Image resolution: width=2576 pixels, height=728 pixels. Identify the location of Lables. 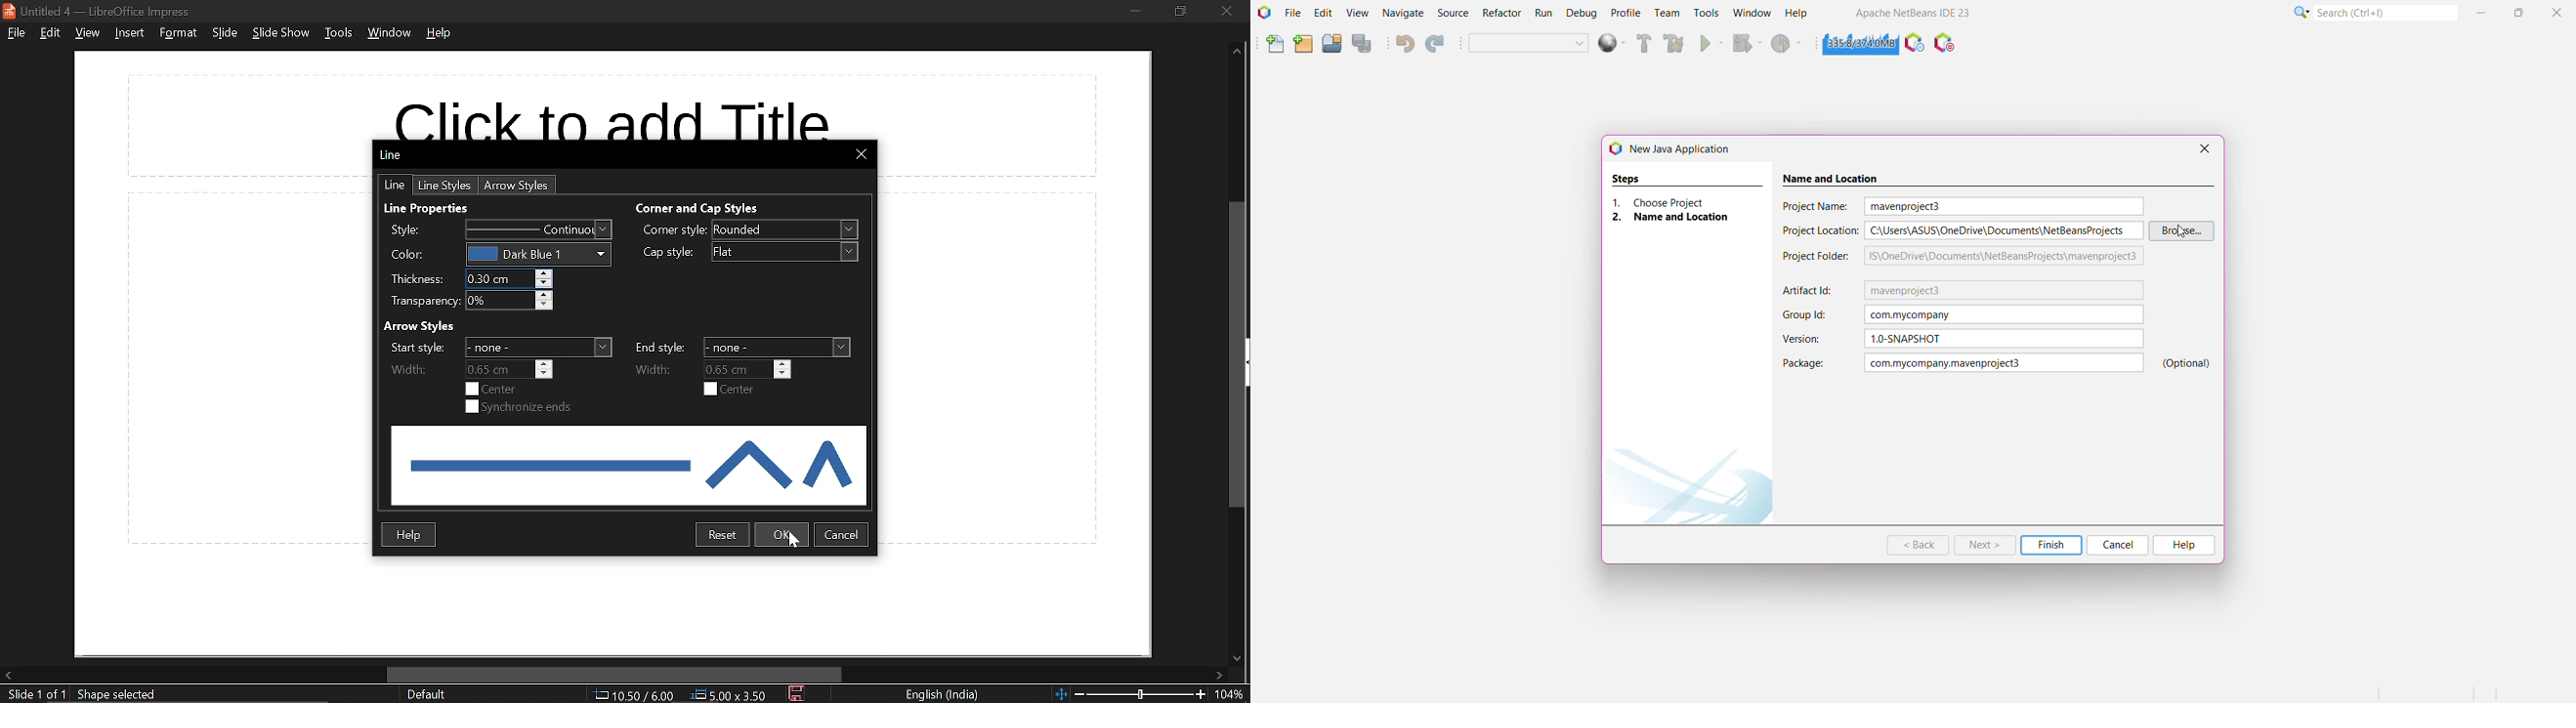
(661, 358).